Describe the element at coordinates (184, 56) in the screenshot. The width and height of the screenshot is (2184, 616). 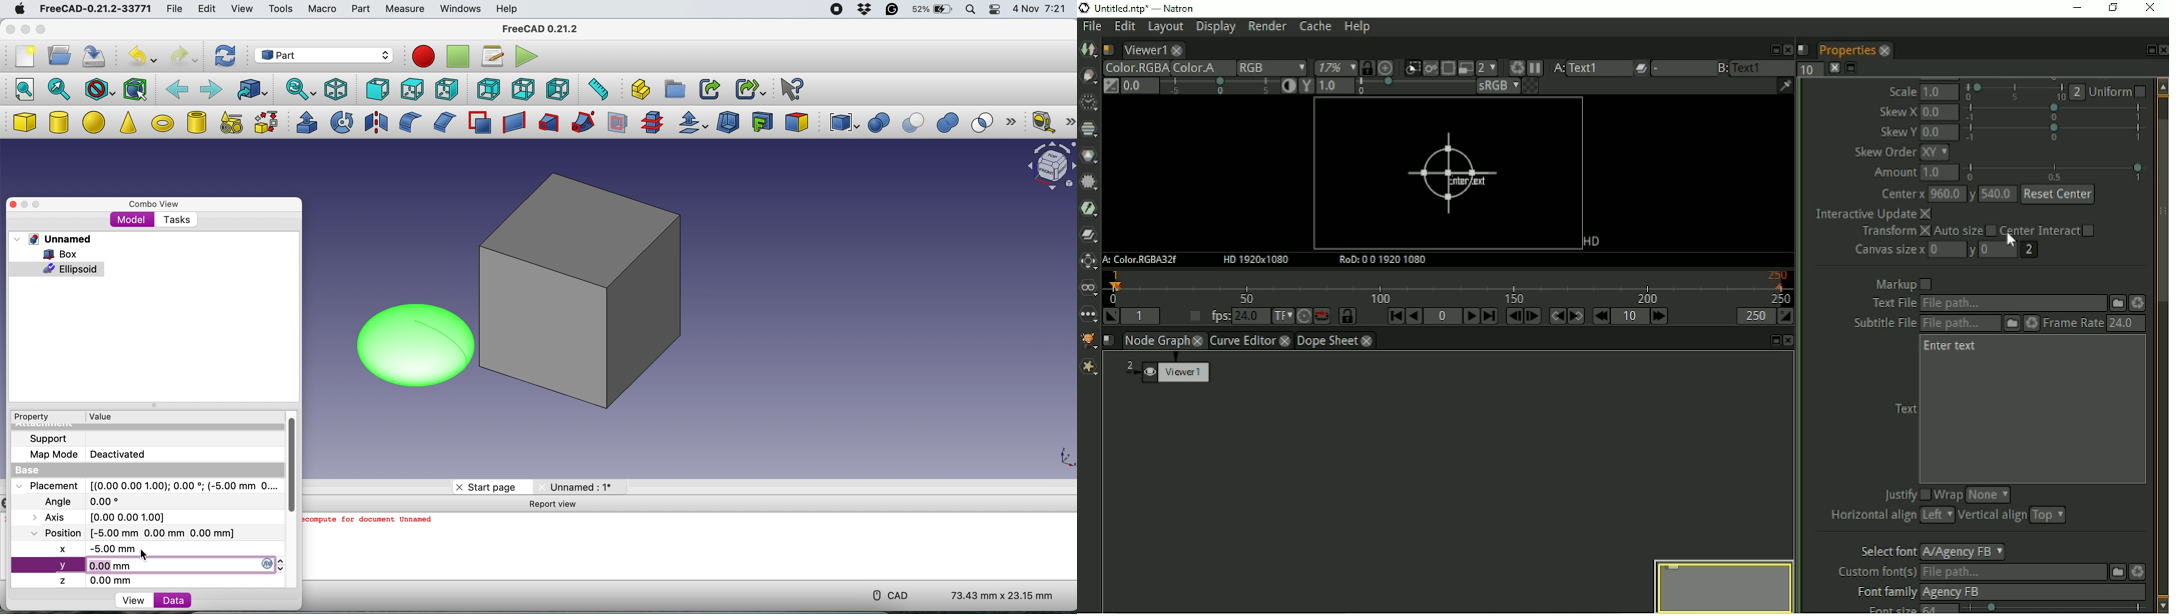
I see `redo` at that location.